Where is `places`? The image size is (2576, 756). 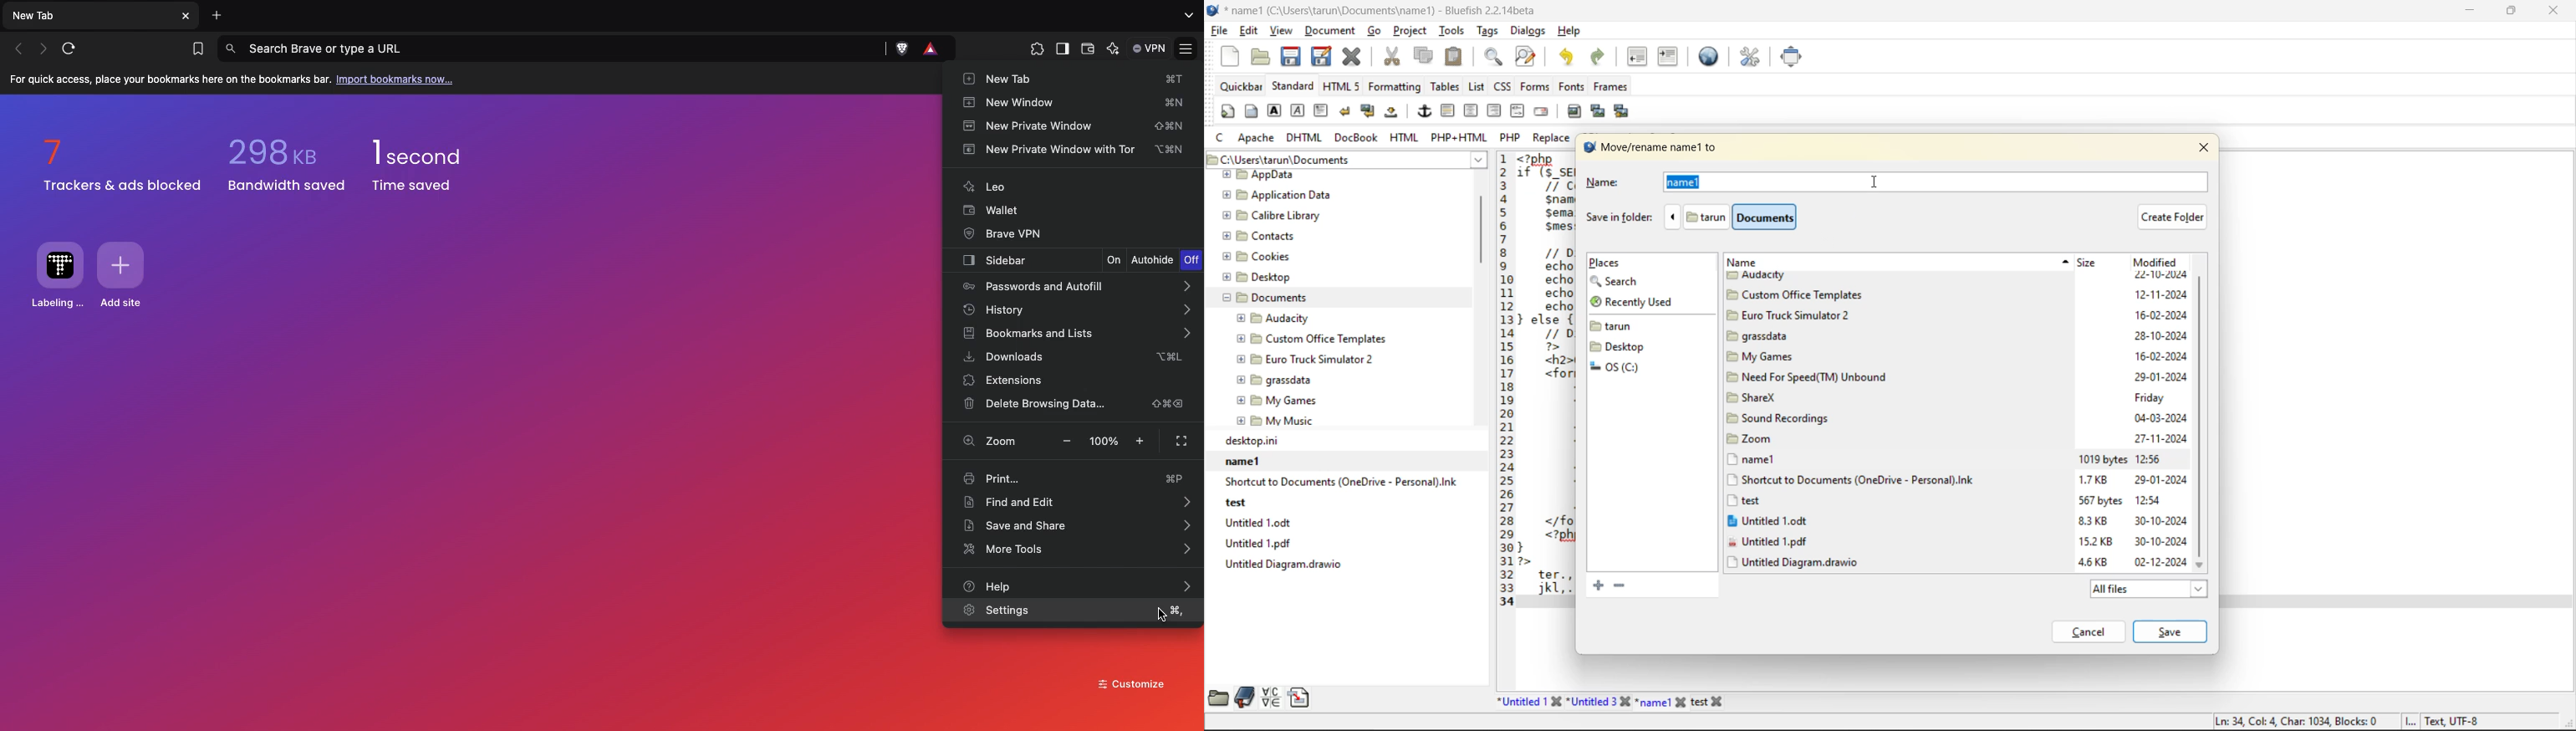 places is located at coordinates (1614, 263).